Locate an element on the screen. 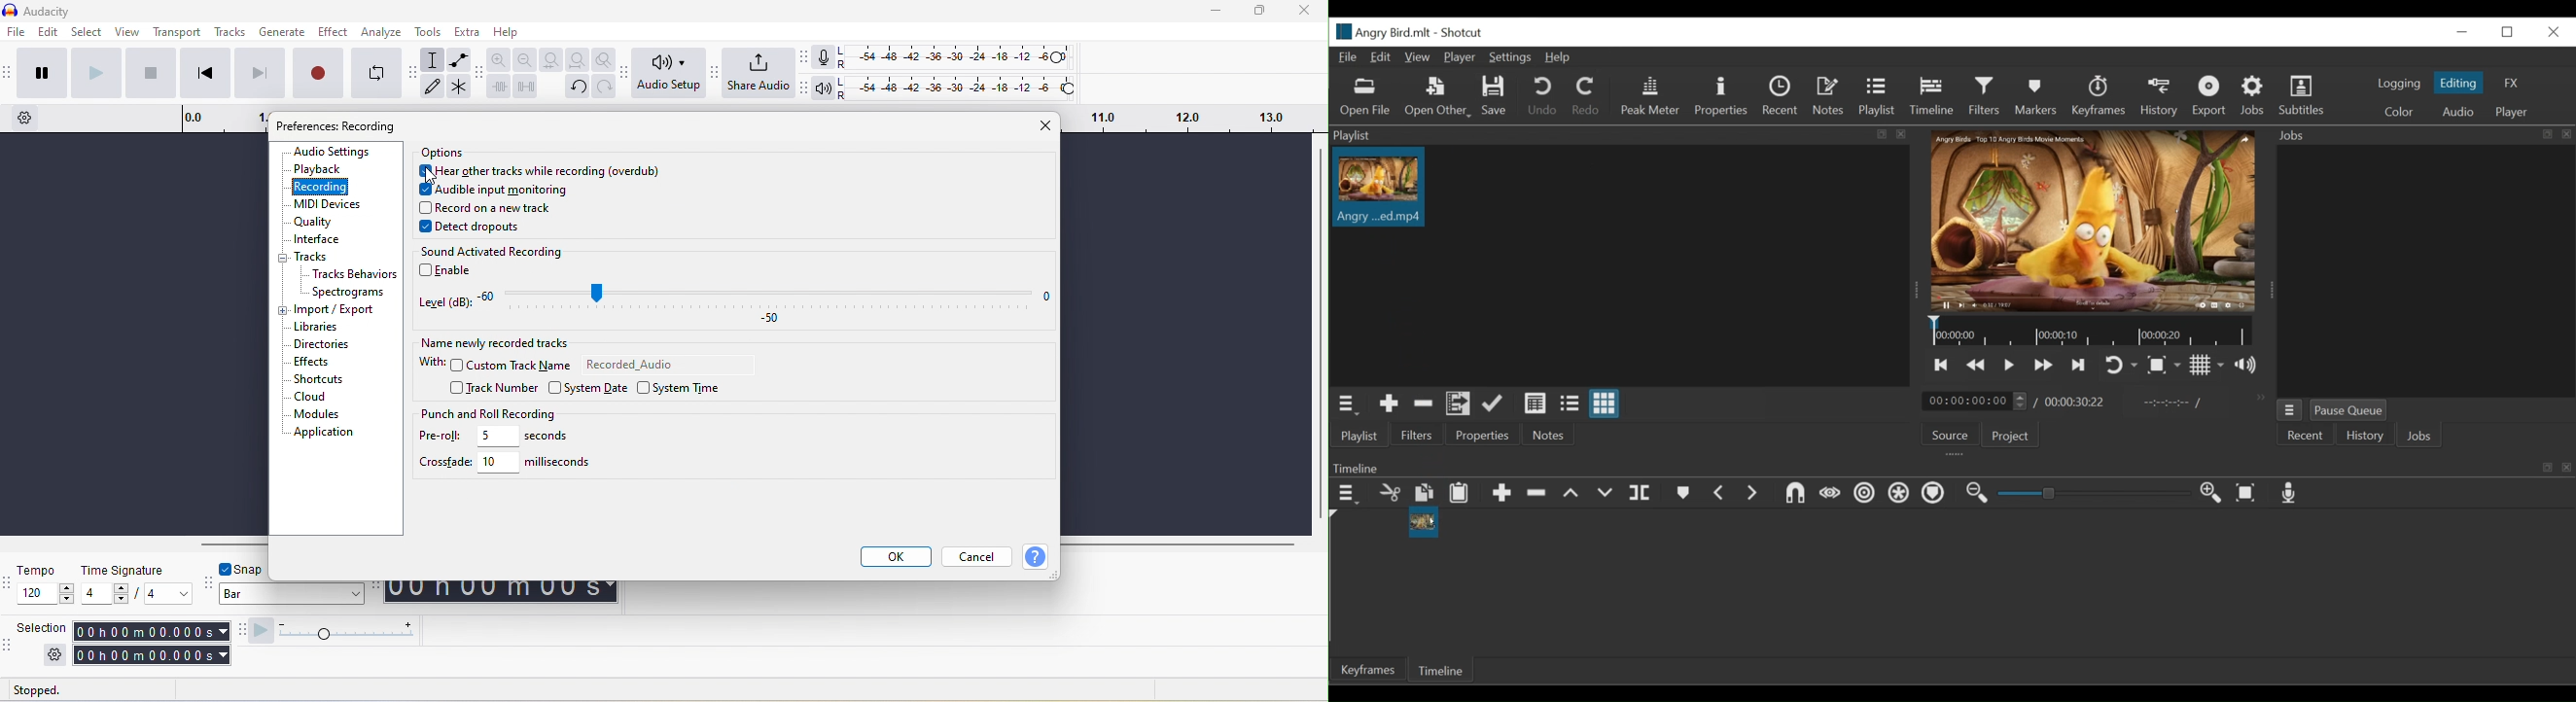 The width and height of the screenshot is (2576, 728). Timeline is located at coordinates (1443, 669).